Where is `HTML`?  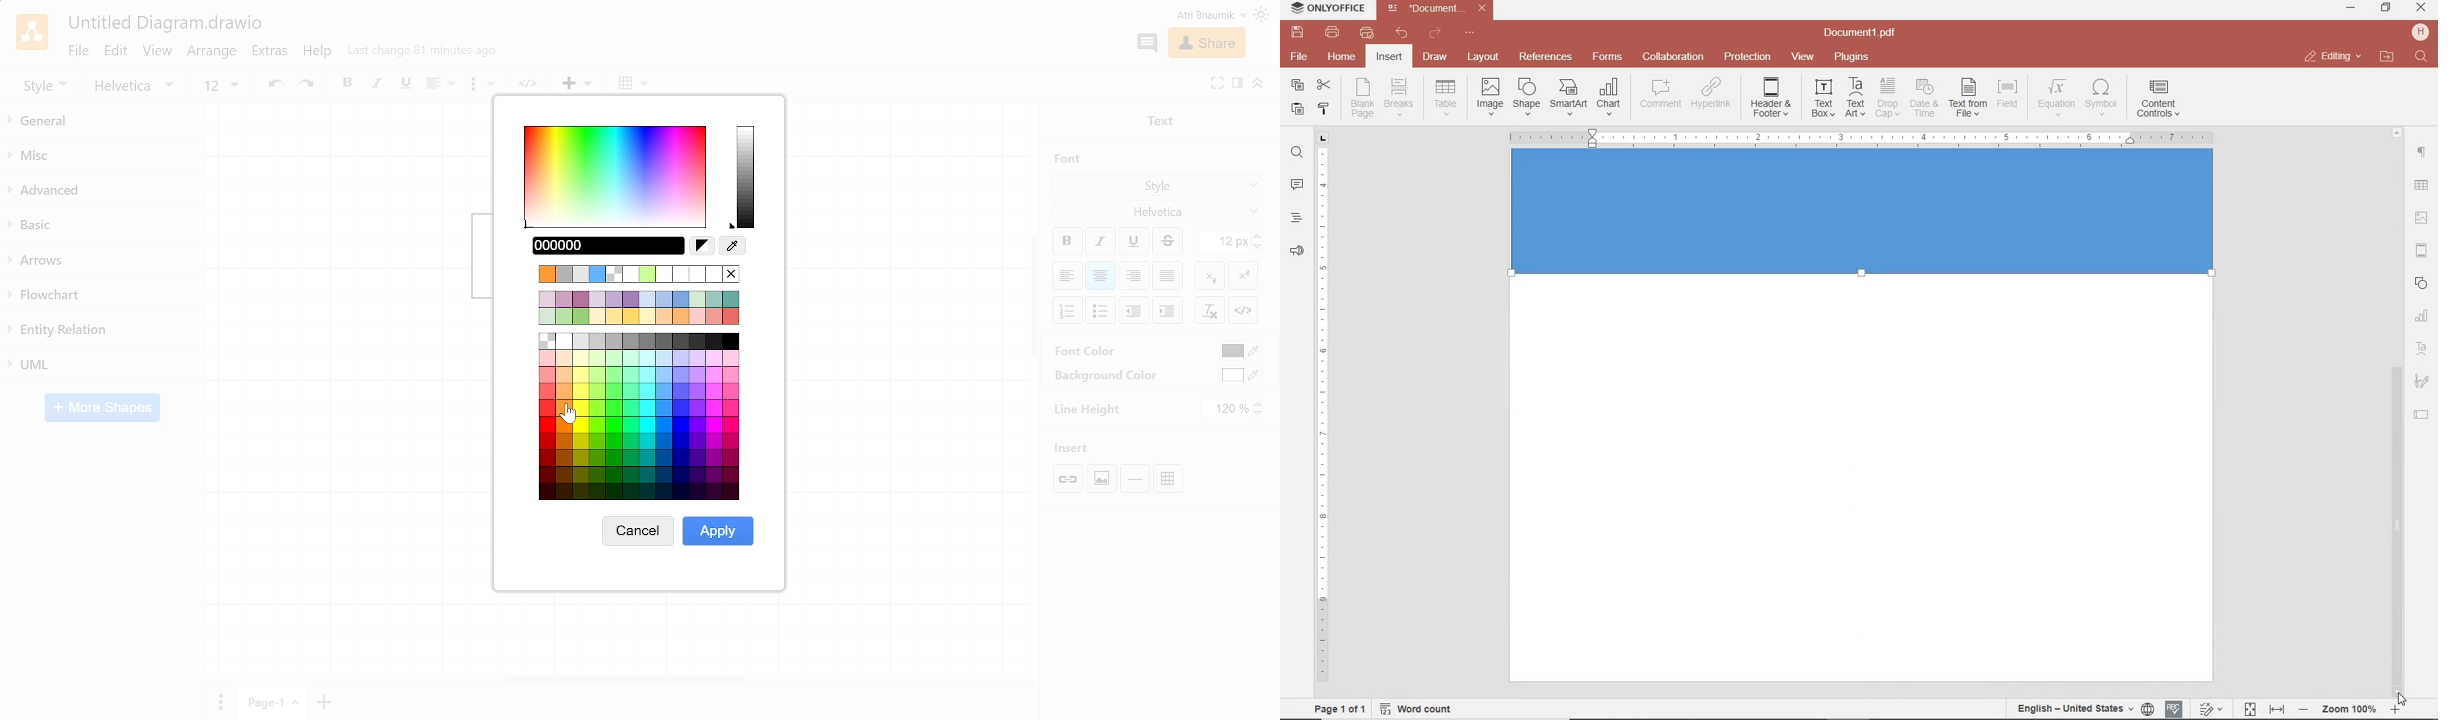
HTML is located at coordinates (1243, 310).